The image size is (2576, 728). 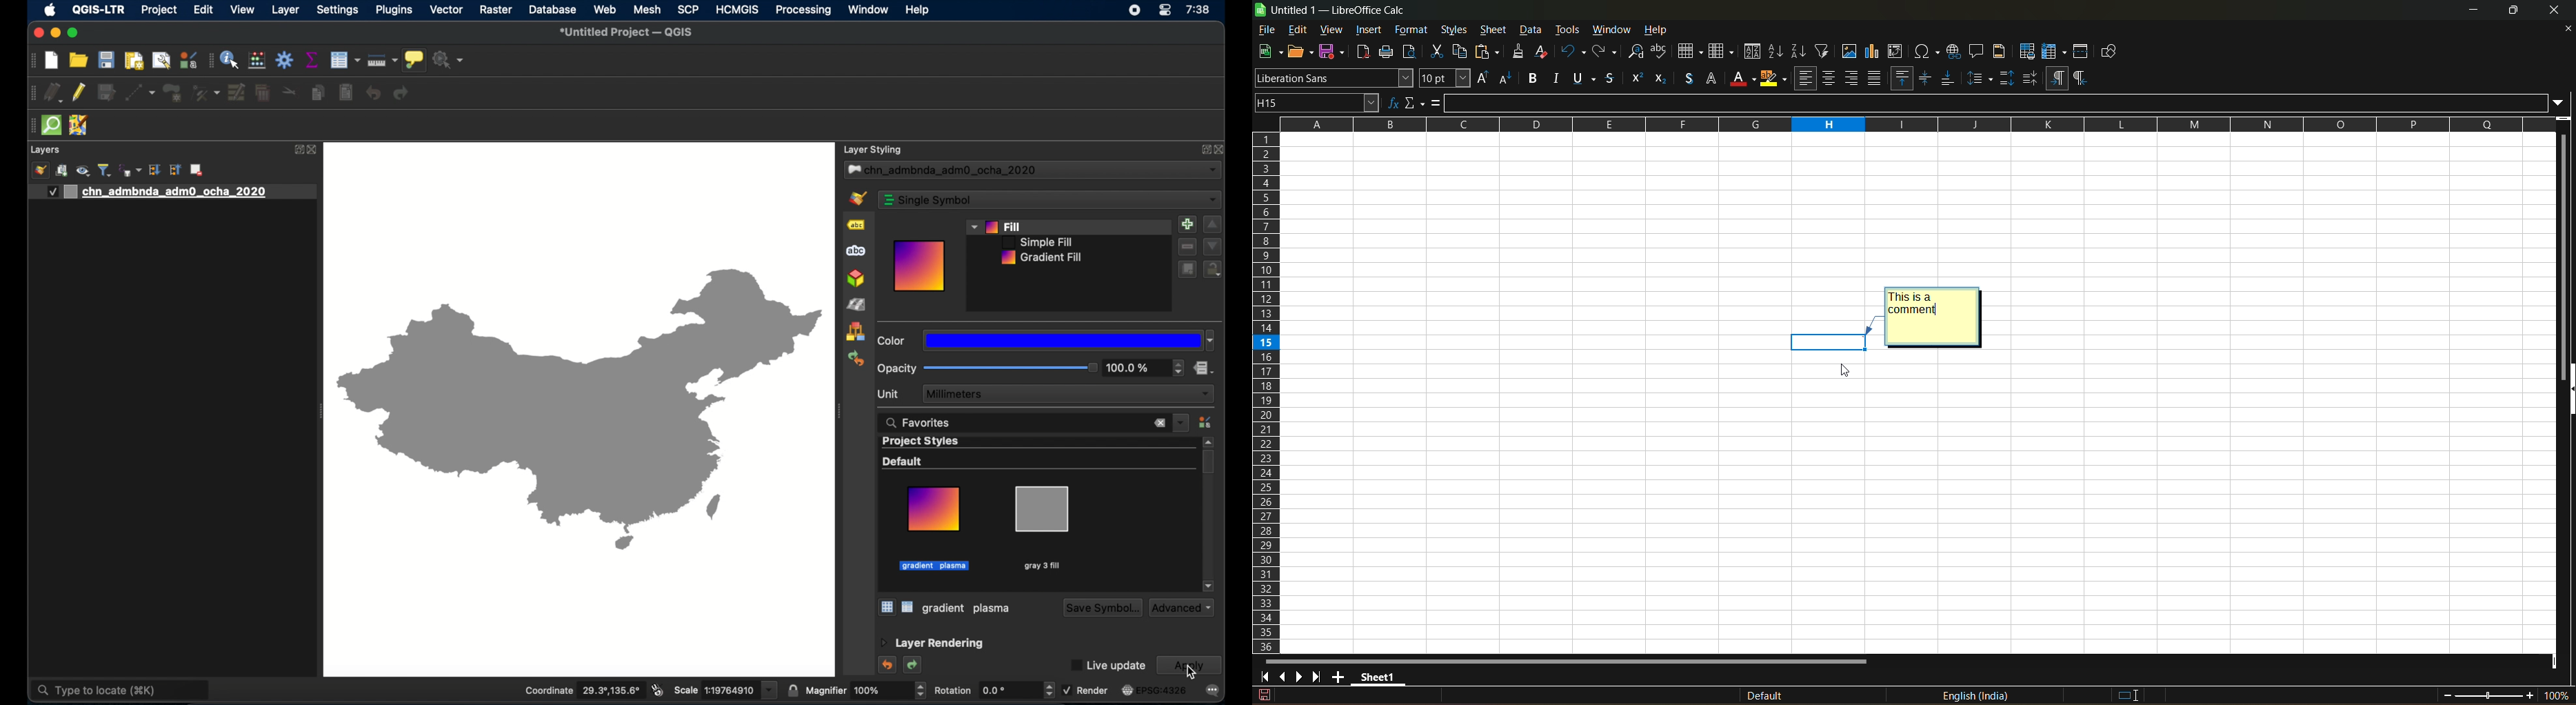 What do you see at coordinates (121, 691) in the screenshot?
I see `type to locate` at bounding box center [121, 691].